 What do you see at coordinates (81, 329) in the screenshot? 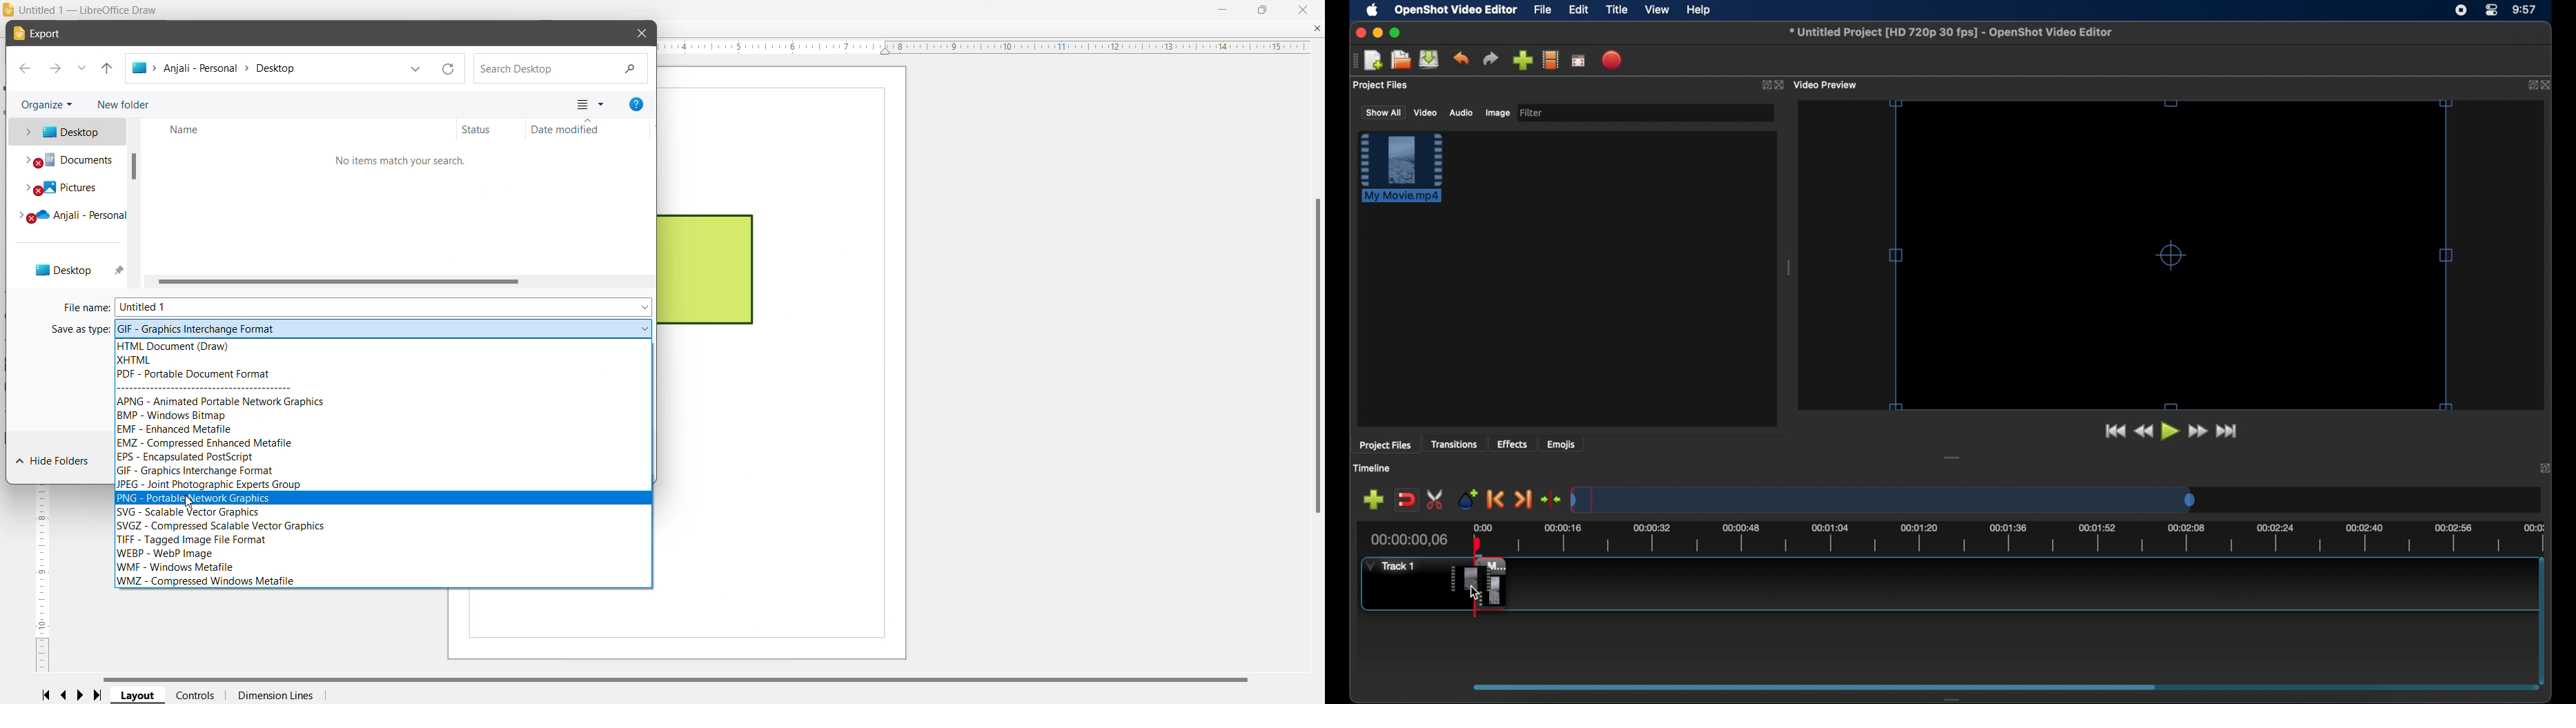
I see `Save as type` at bounding box center [81, 329].